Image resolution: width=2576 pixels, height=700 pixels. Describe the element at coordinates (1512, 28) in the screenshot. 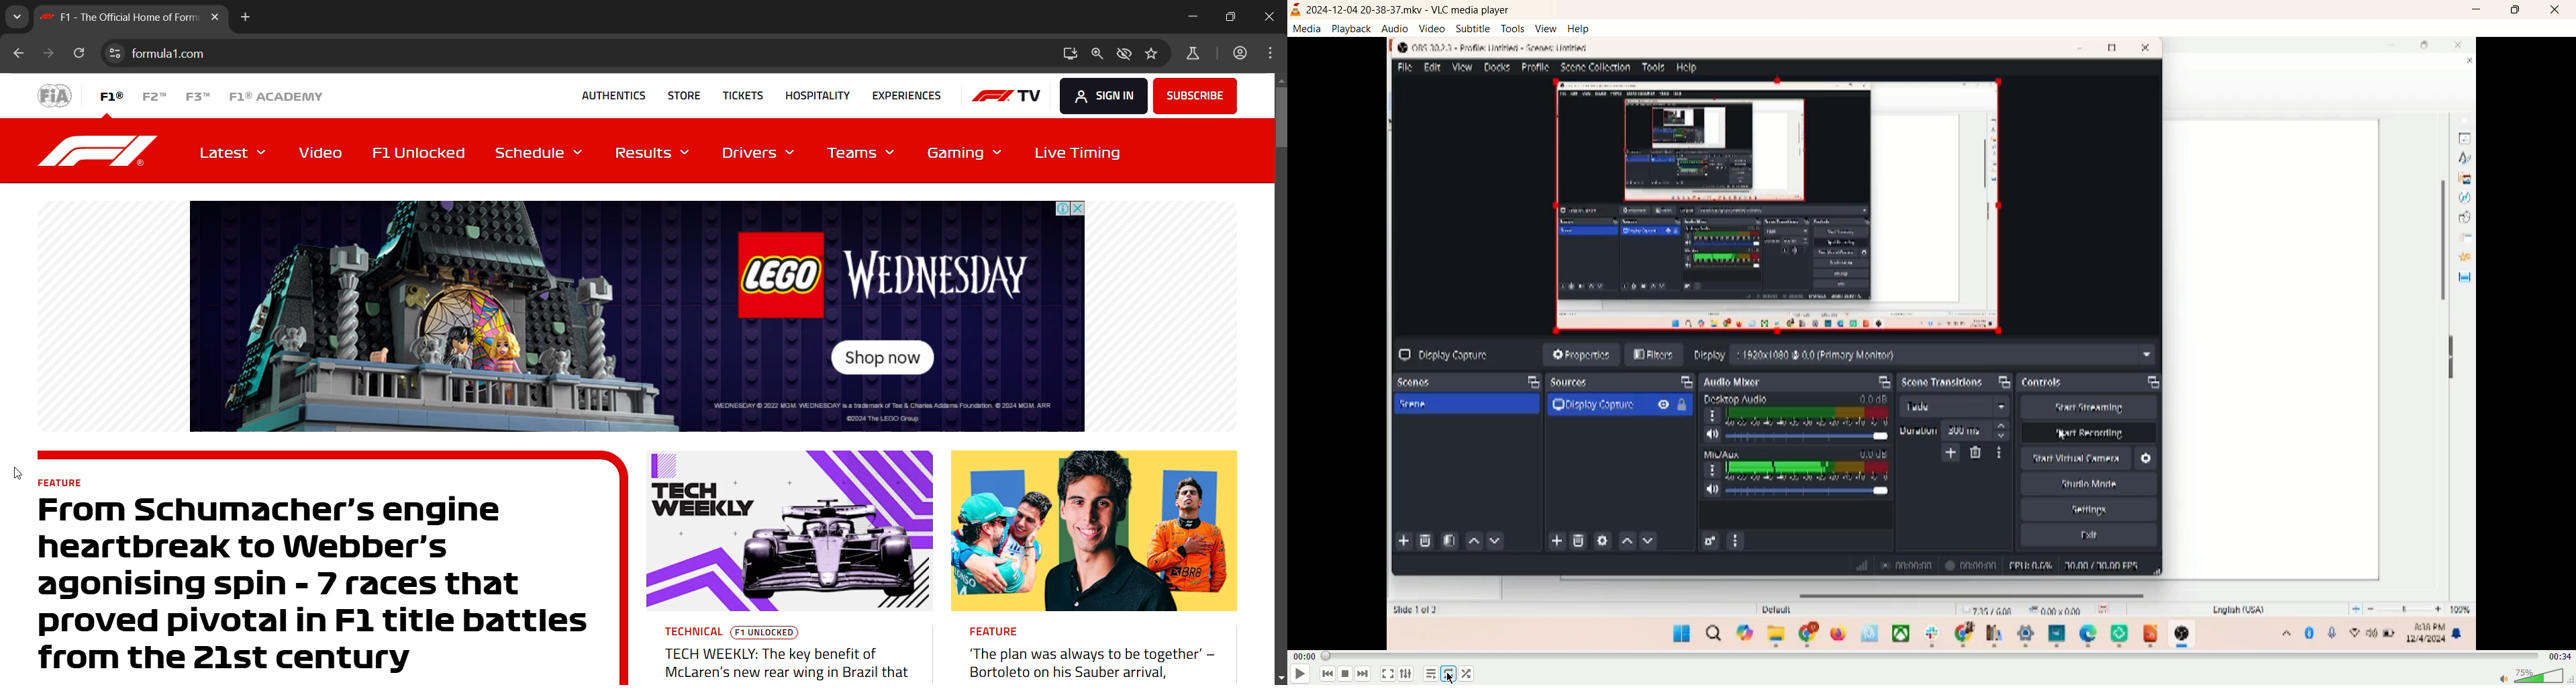

I see `tools` at that location.